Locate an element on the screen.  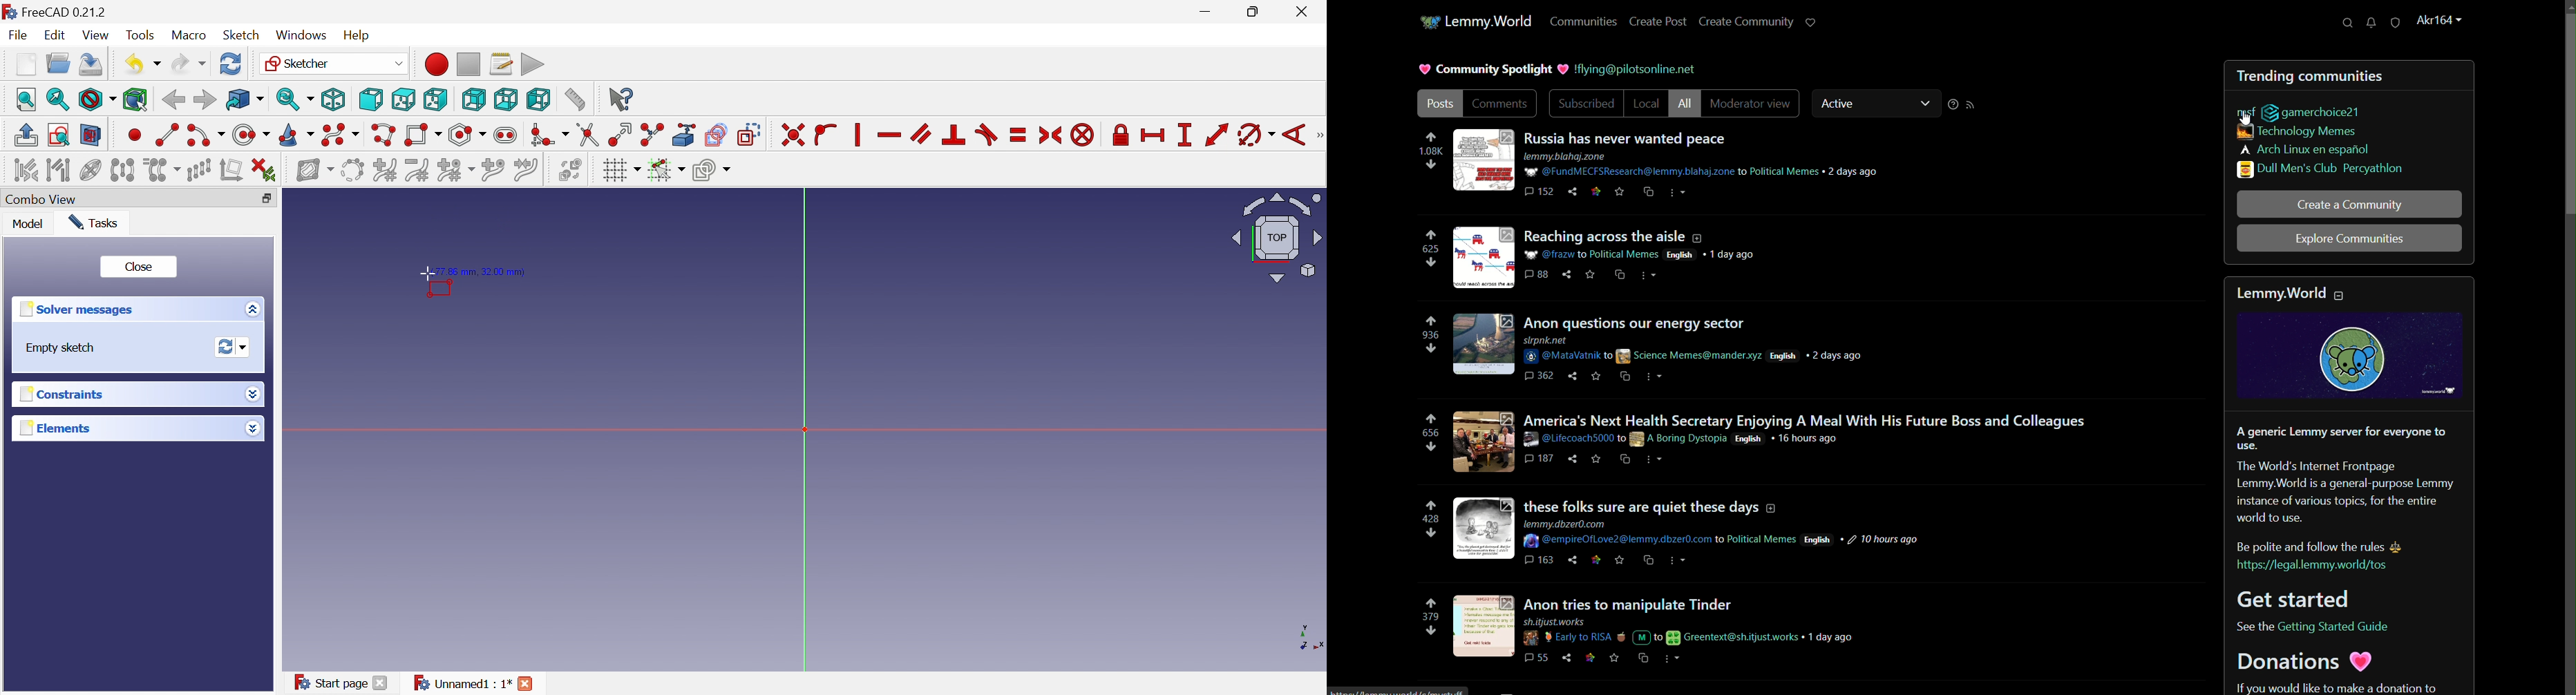
Drop down is located at coordinates (252, 429).